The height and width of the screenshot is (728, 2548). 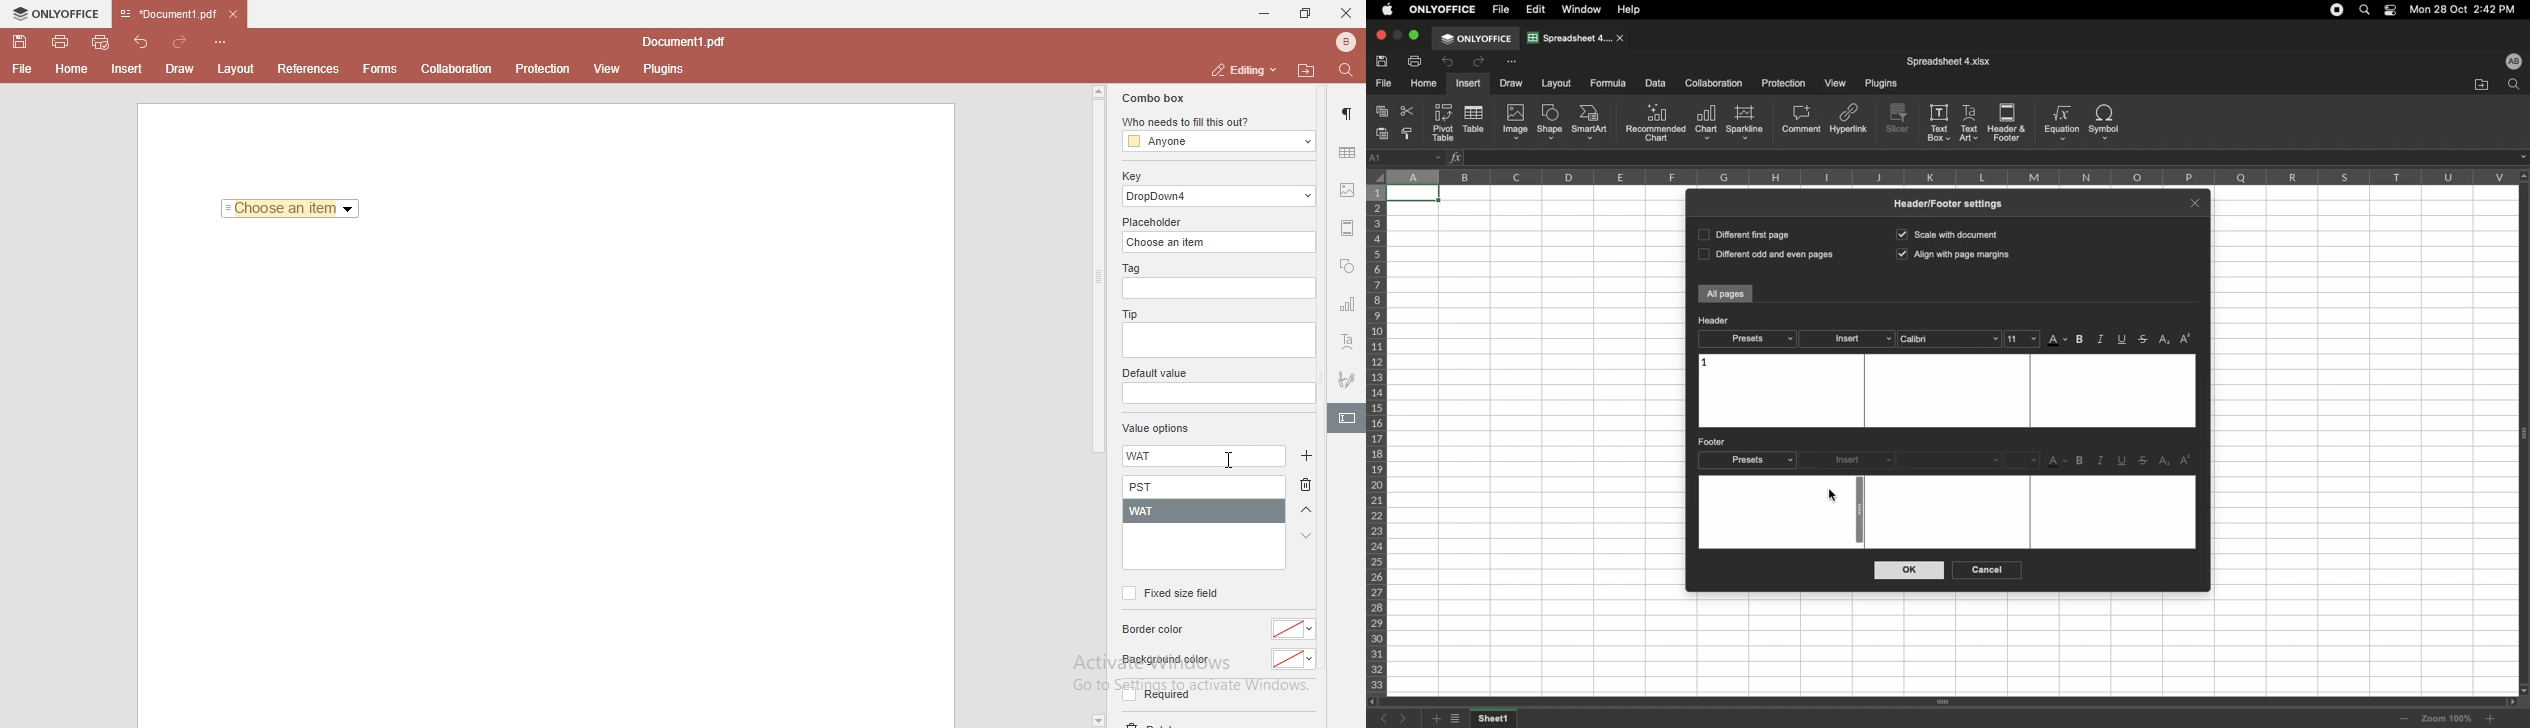 I want to click on Font size, so click(x=2023, y=338).